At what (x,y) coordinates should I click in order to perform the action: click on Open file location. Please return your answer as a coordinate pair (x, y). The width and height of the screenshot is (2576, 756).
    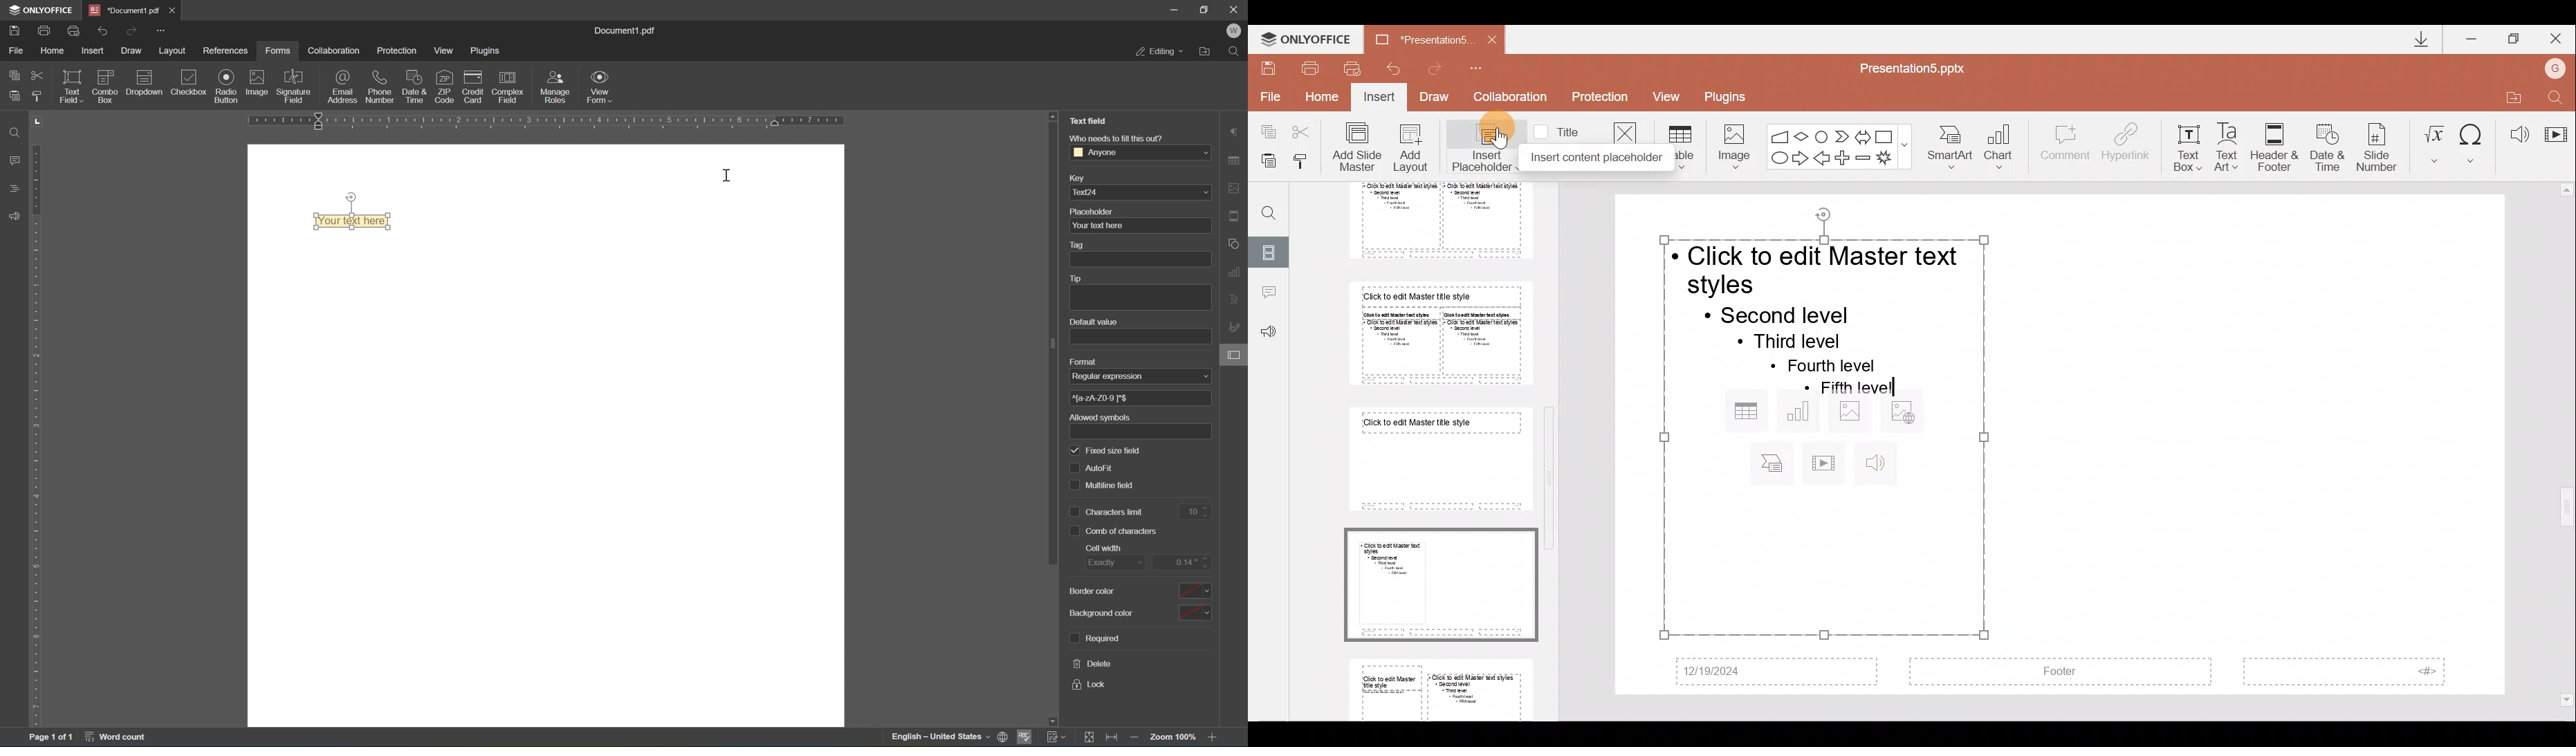
    Looking at the image, I should click on (2510, 95).